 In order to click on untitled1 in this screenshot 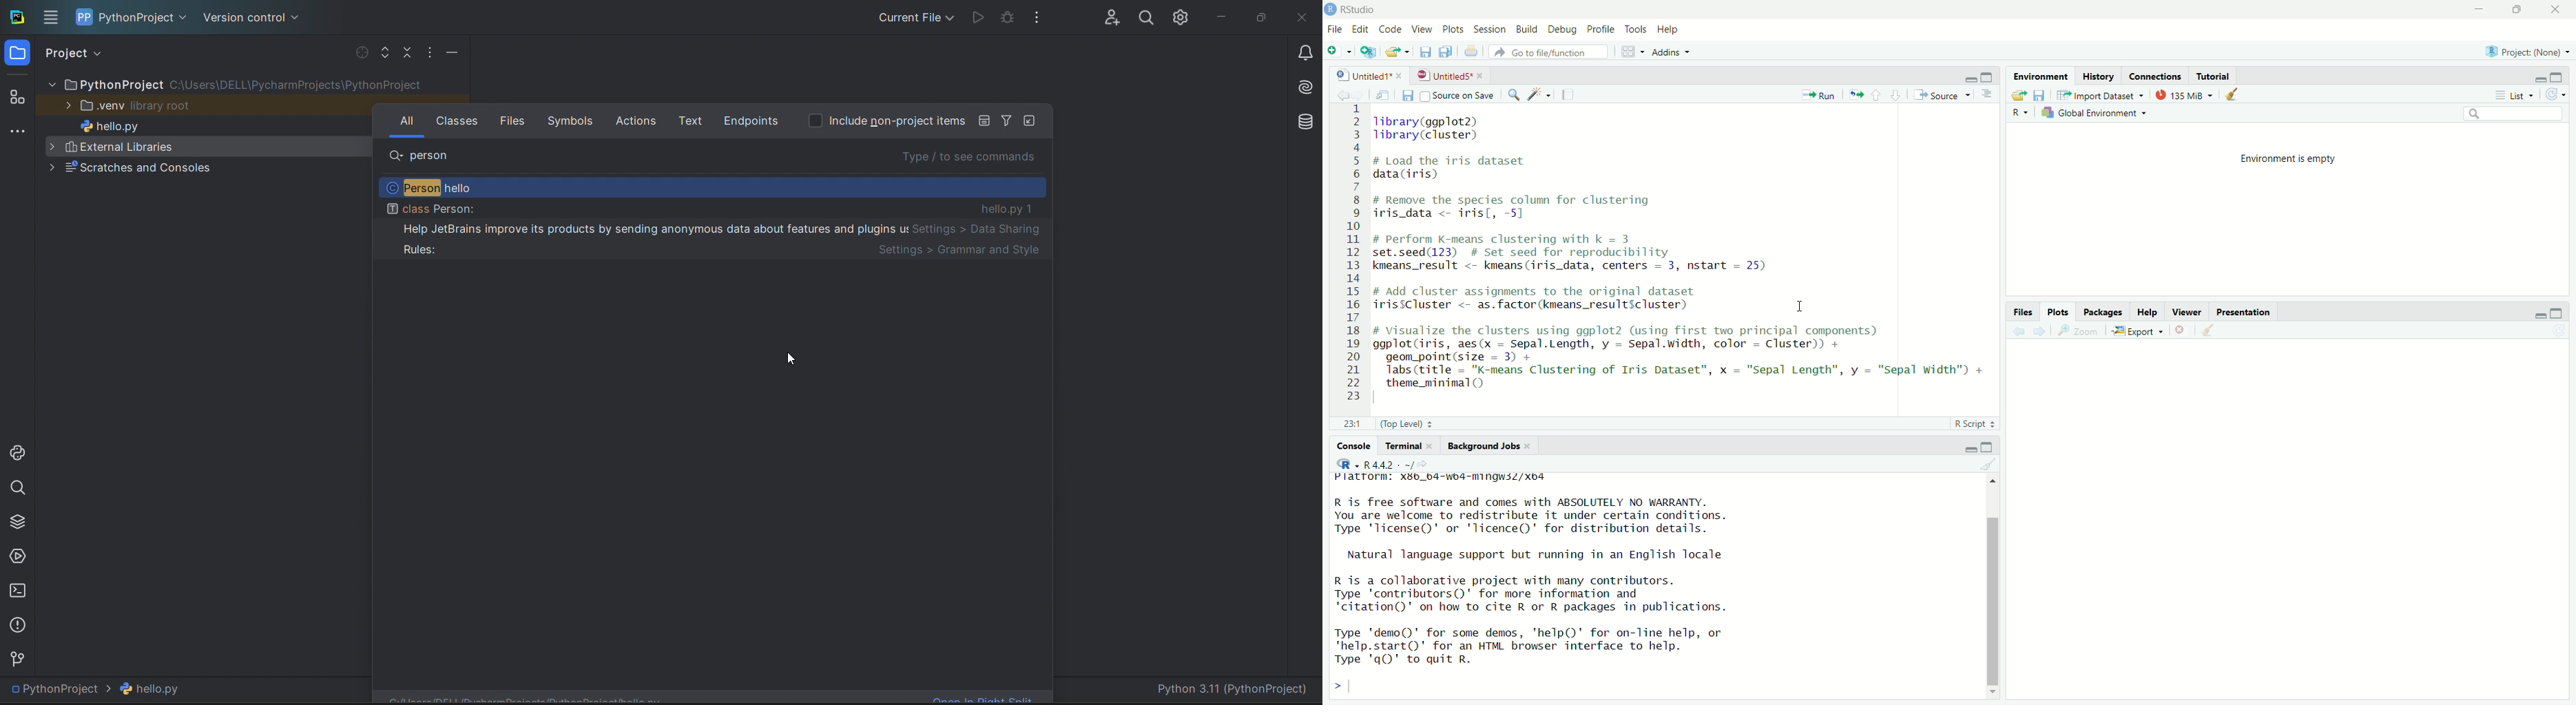, I will do `click(1357, 73)`.